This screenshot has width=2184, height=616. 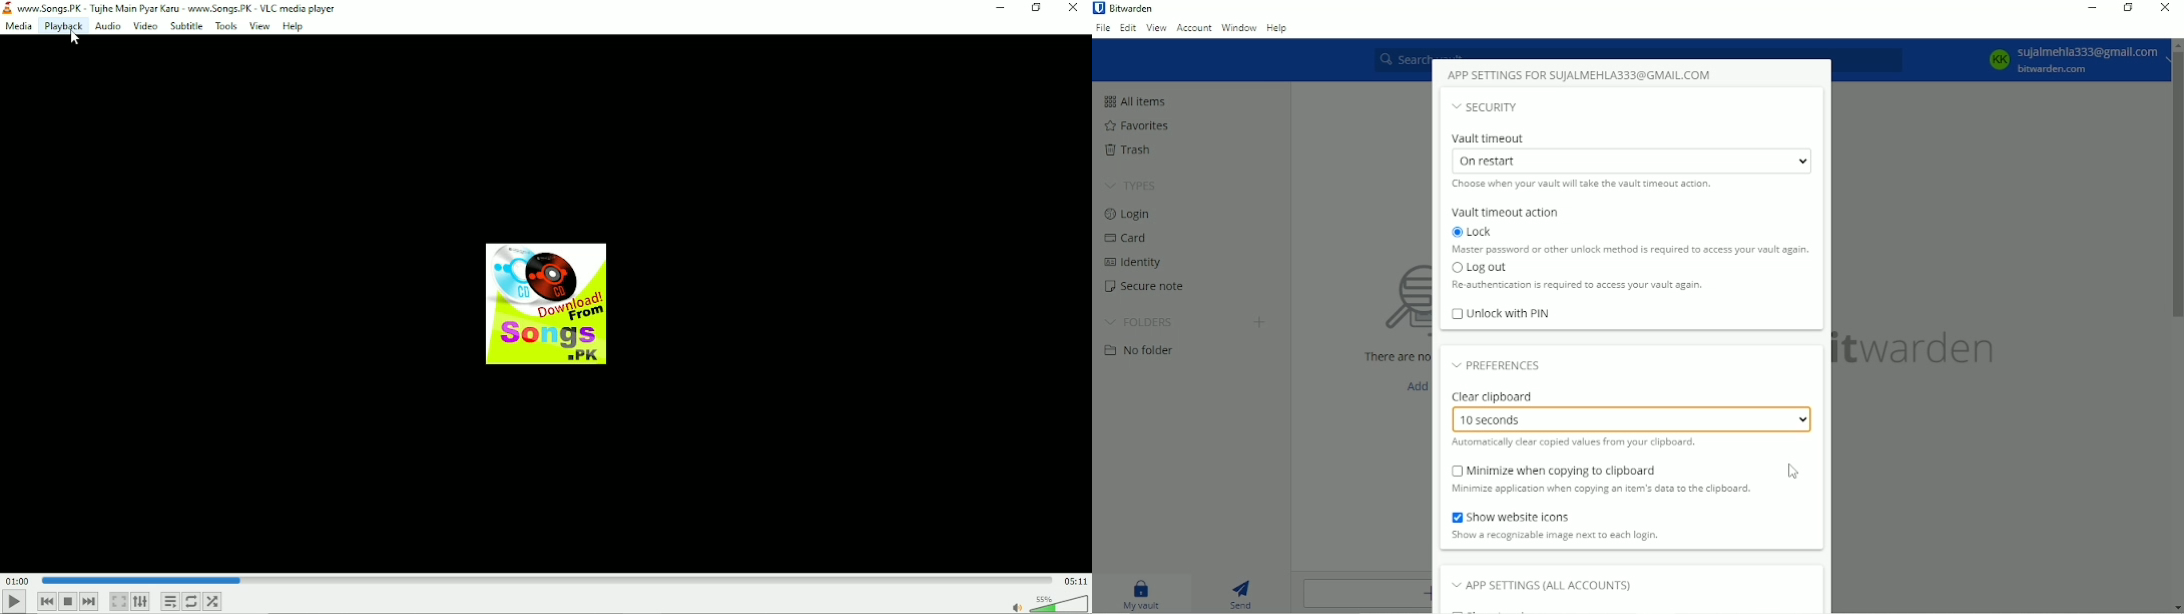 I want to click on App settings (all accounts), so click(x=1540, y=585).